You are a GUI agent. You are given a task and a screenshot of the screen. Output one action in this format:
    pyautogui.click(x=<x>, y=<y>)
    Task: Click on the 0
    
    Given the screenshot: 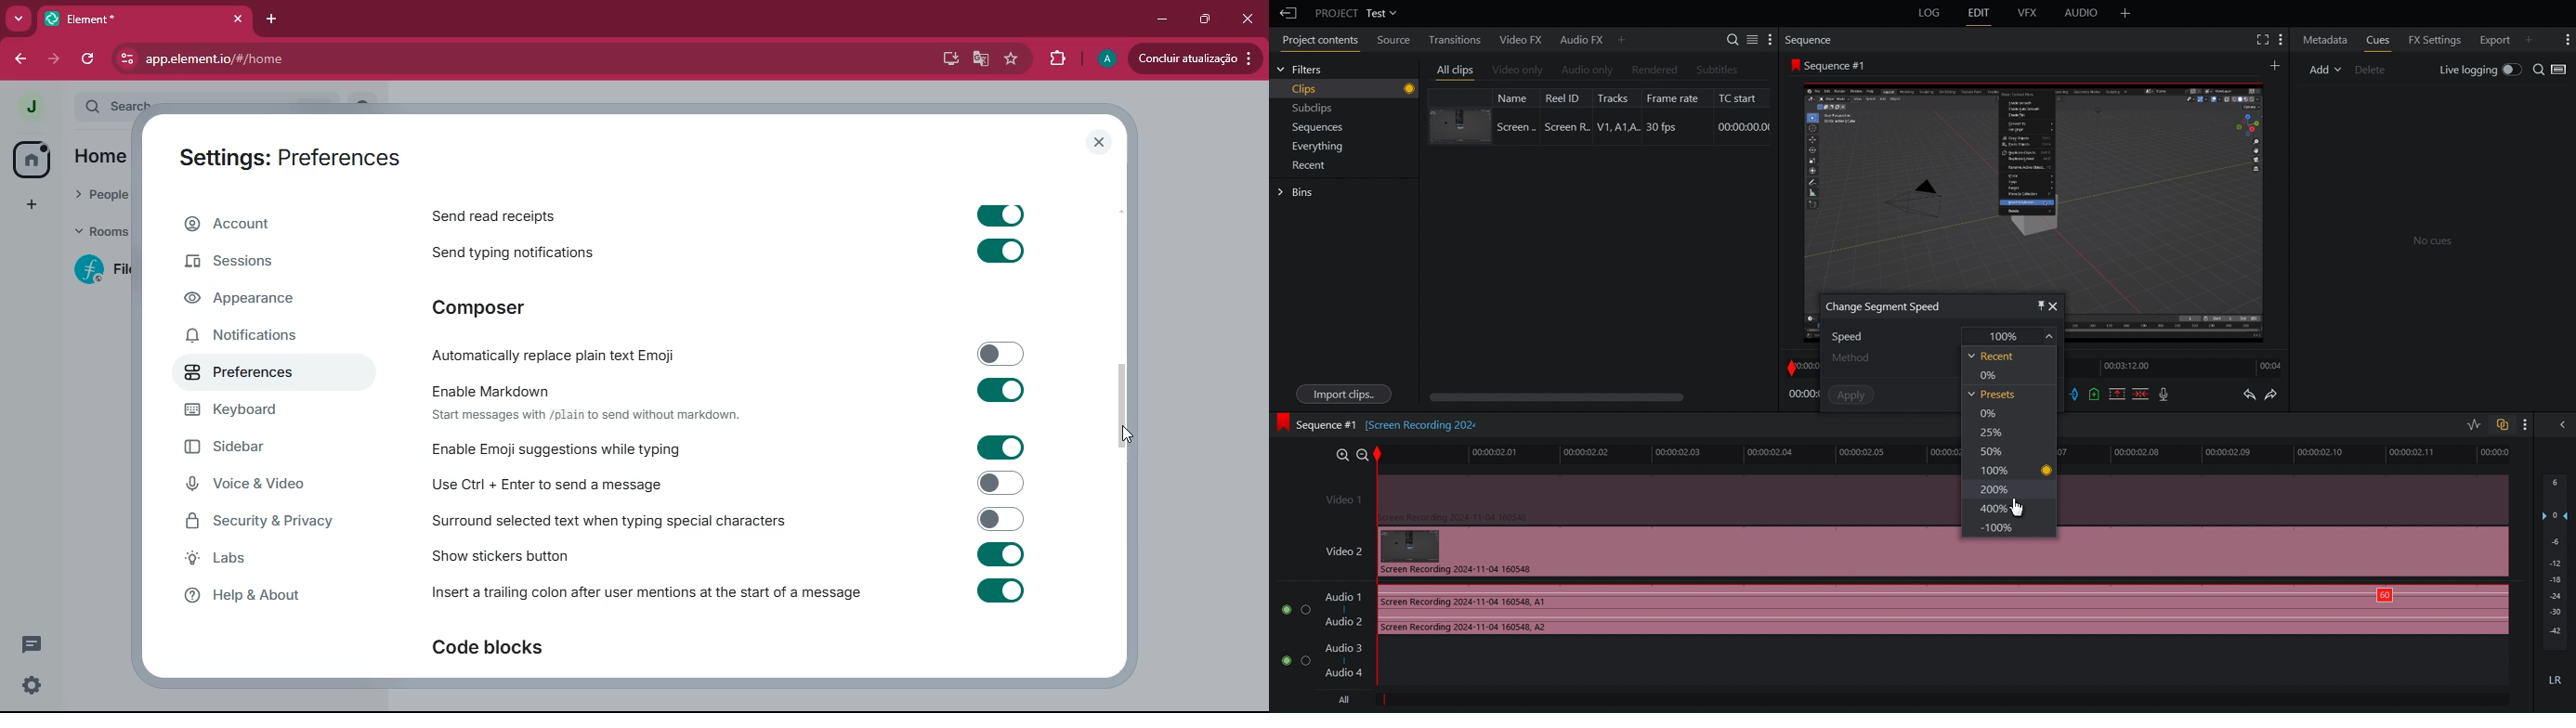 What is the action you would take?
    pyautogui.click(x=1989, y=414)
    